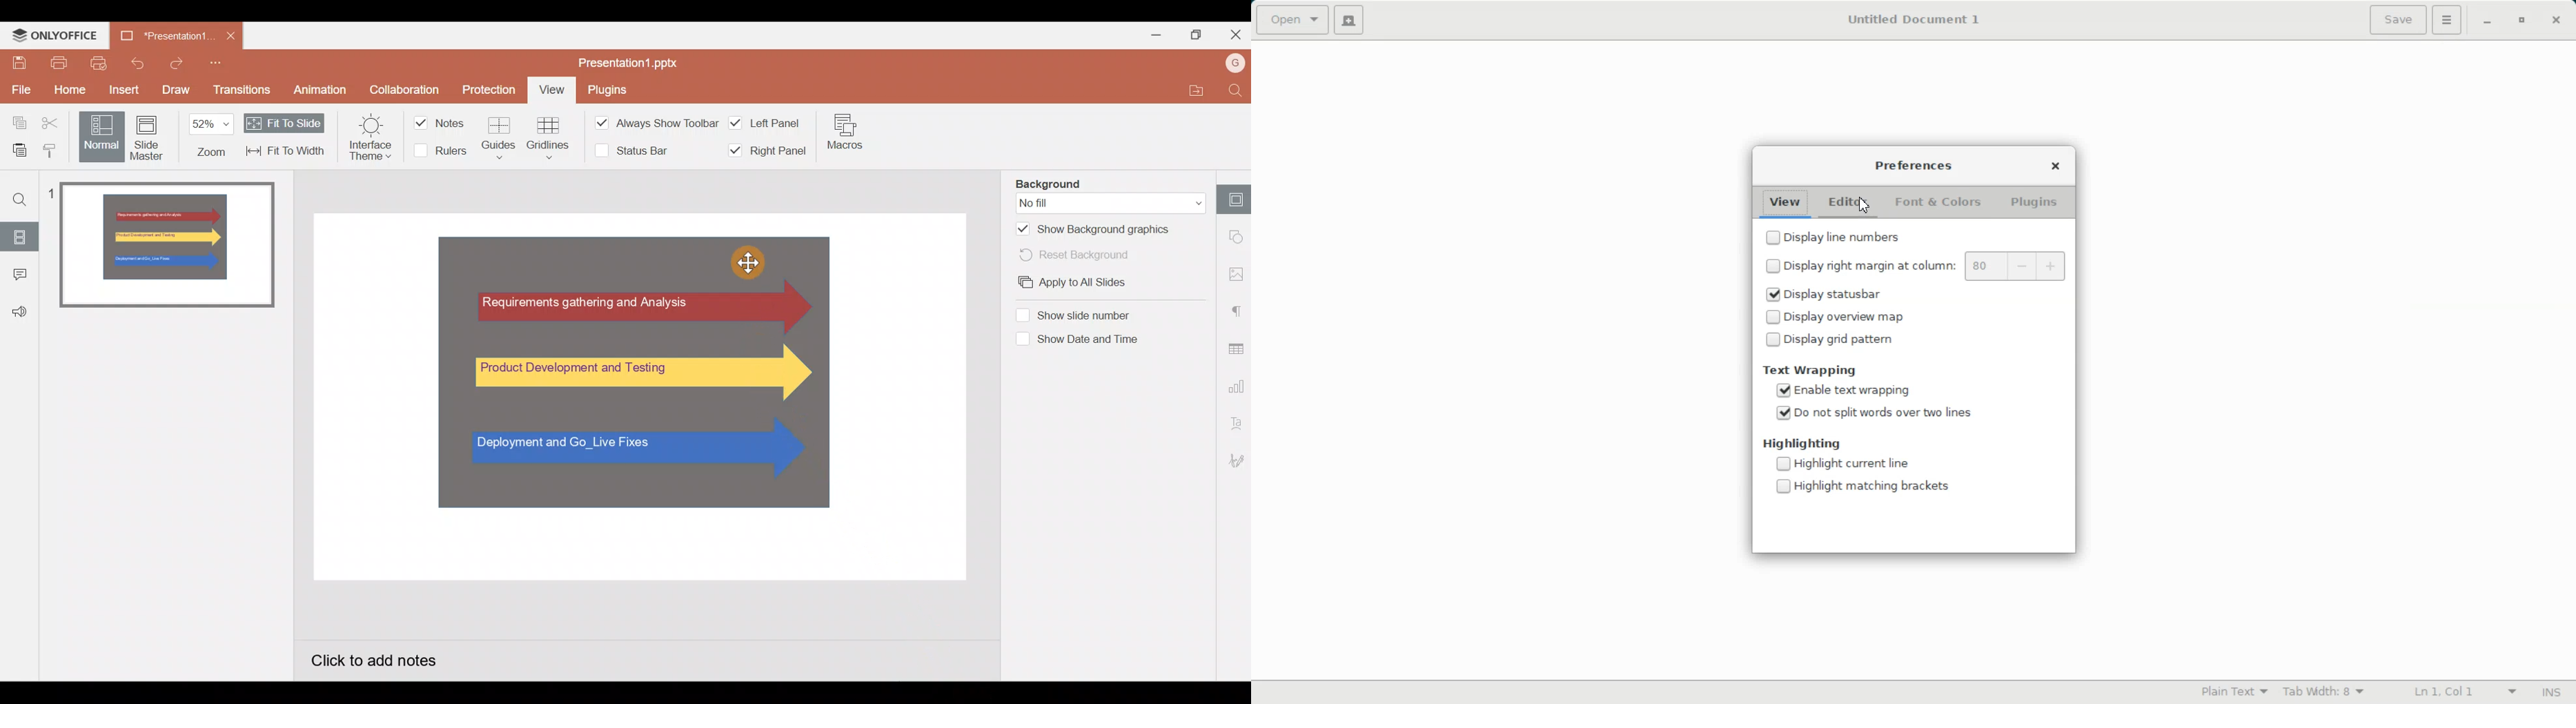 The width and height of the screenshot is (2576, 728). I want to click on Slide pane, so click(181, 488).